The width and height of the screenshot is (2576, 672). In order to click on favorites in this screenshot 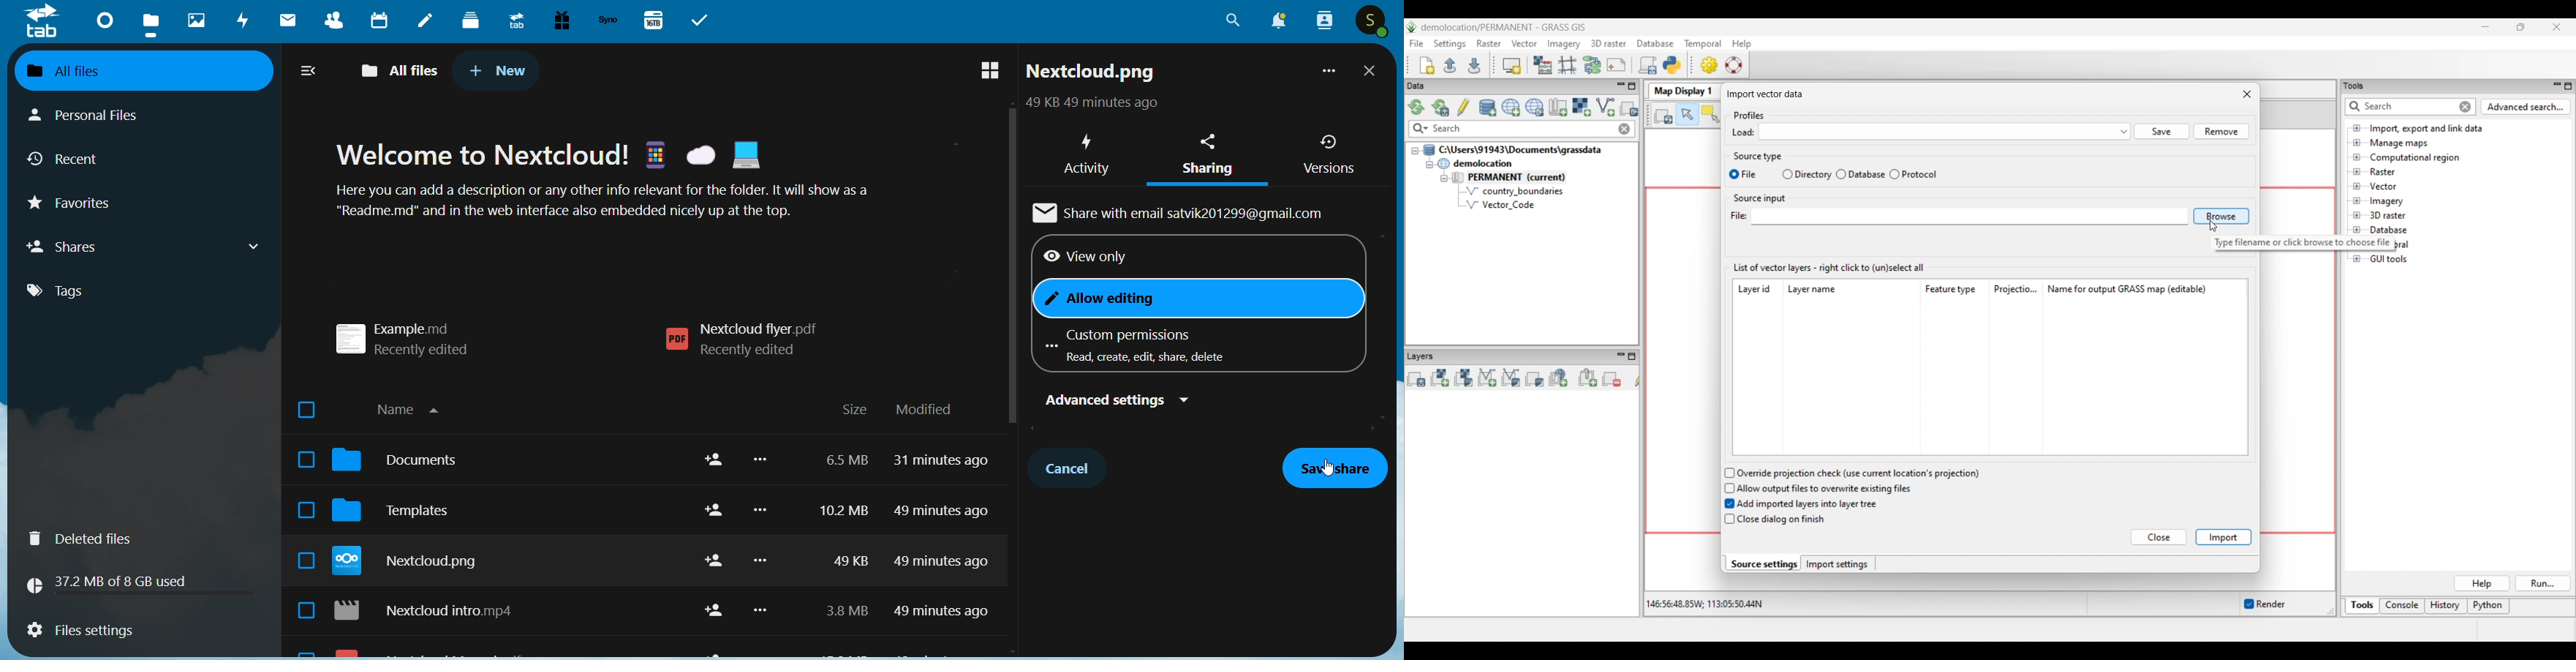, I will do `click(83, 207)`.